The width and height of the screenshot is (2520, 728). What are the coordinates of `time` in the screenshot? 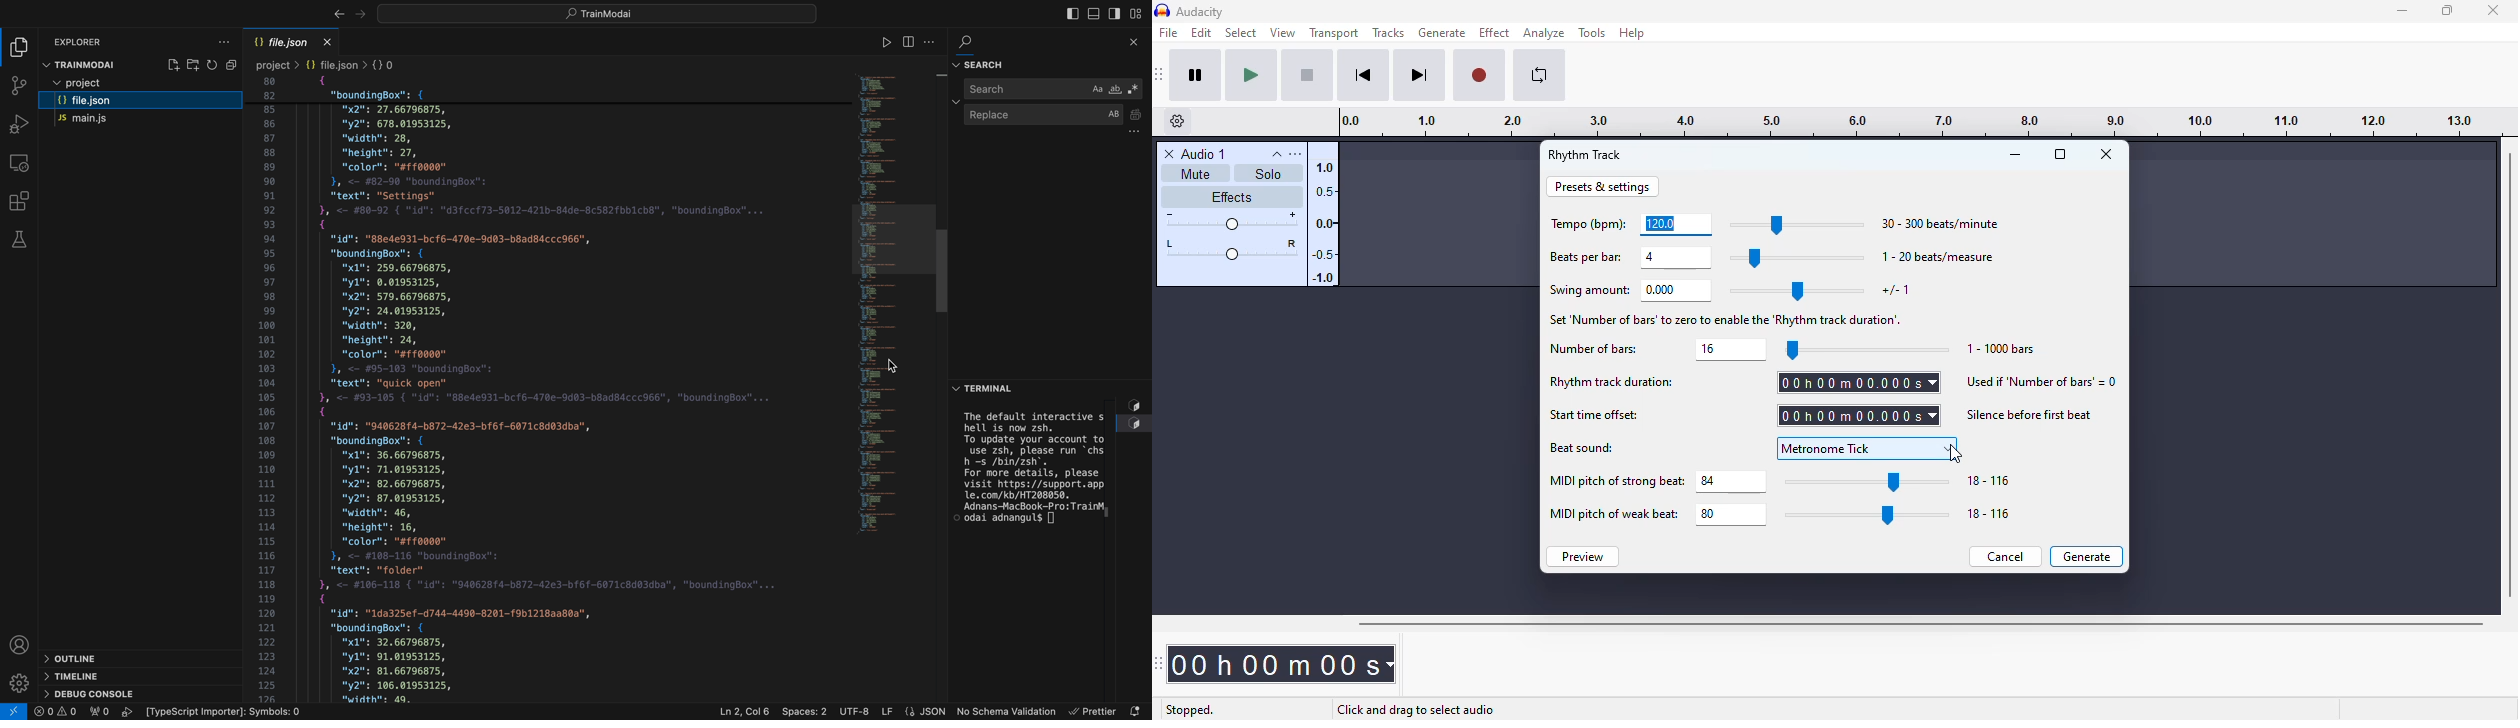 It's located at (1282, 664).